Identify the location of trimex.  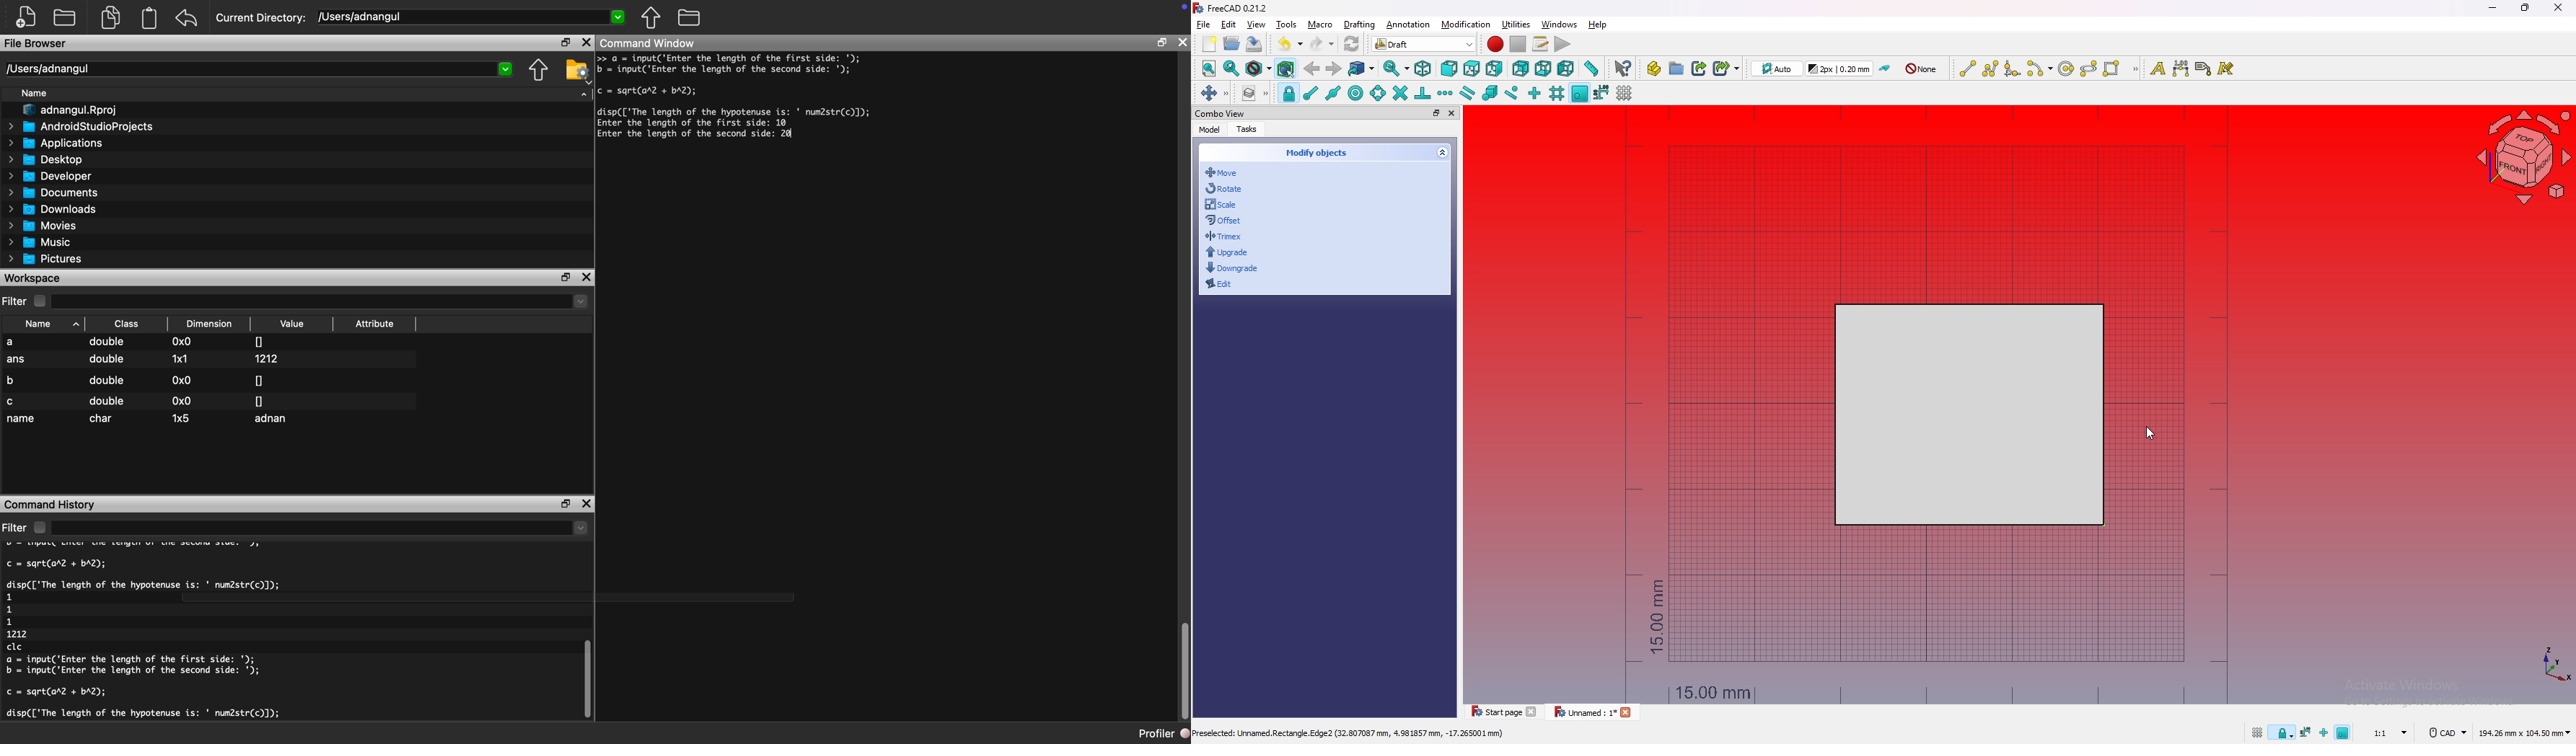
(1226, 236).